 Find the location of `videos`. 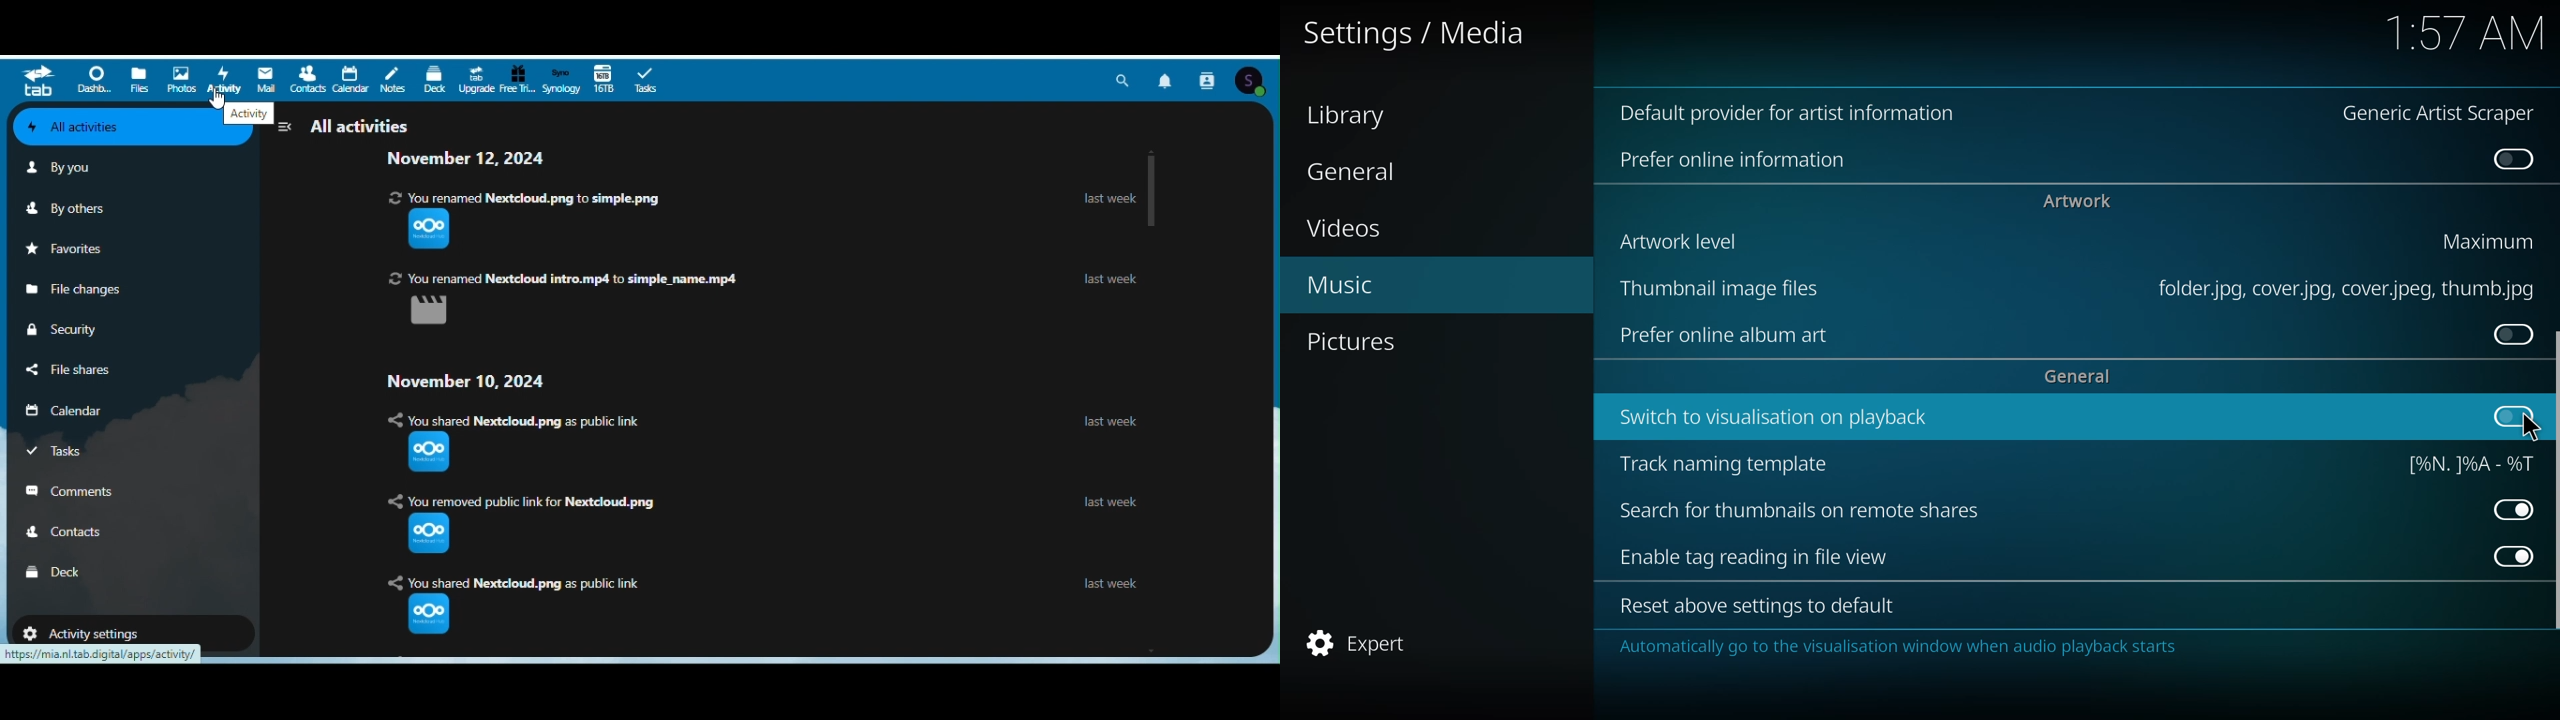

videos is located at coordinates (1349, 229).